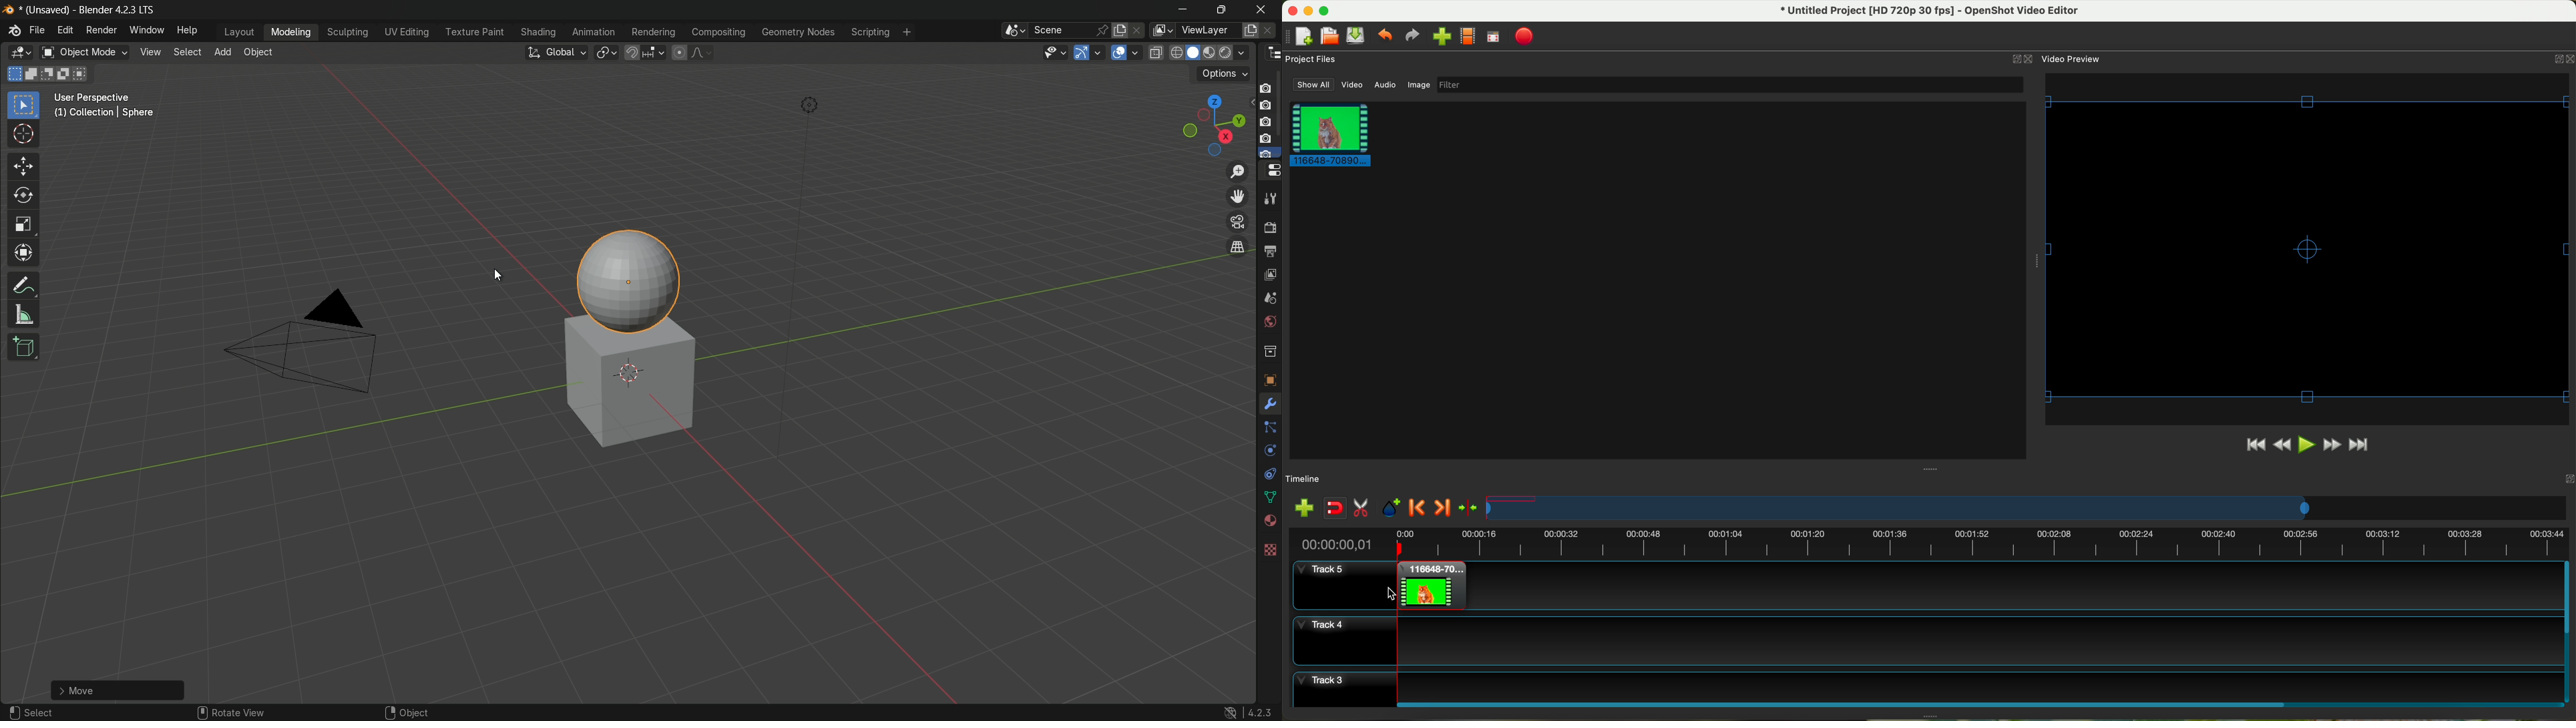 This screenshot has height=728, width=2576. What do you see at coordinates (1269, 54) in the screenshot?
I see `outliner` at bounding box center [1269, 54].